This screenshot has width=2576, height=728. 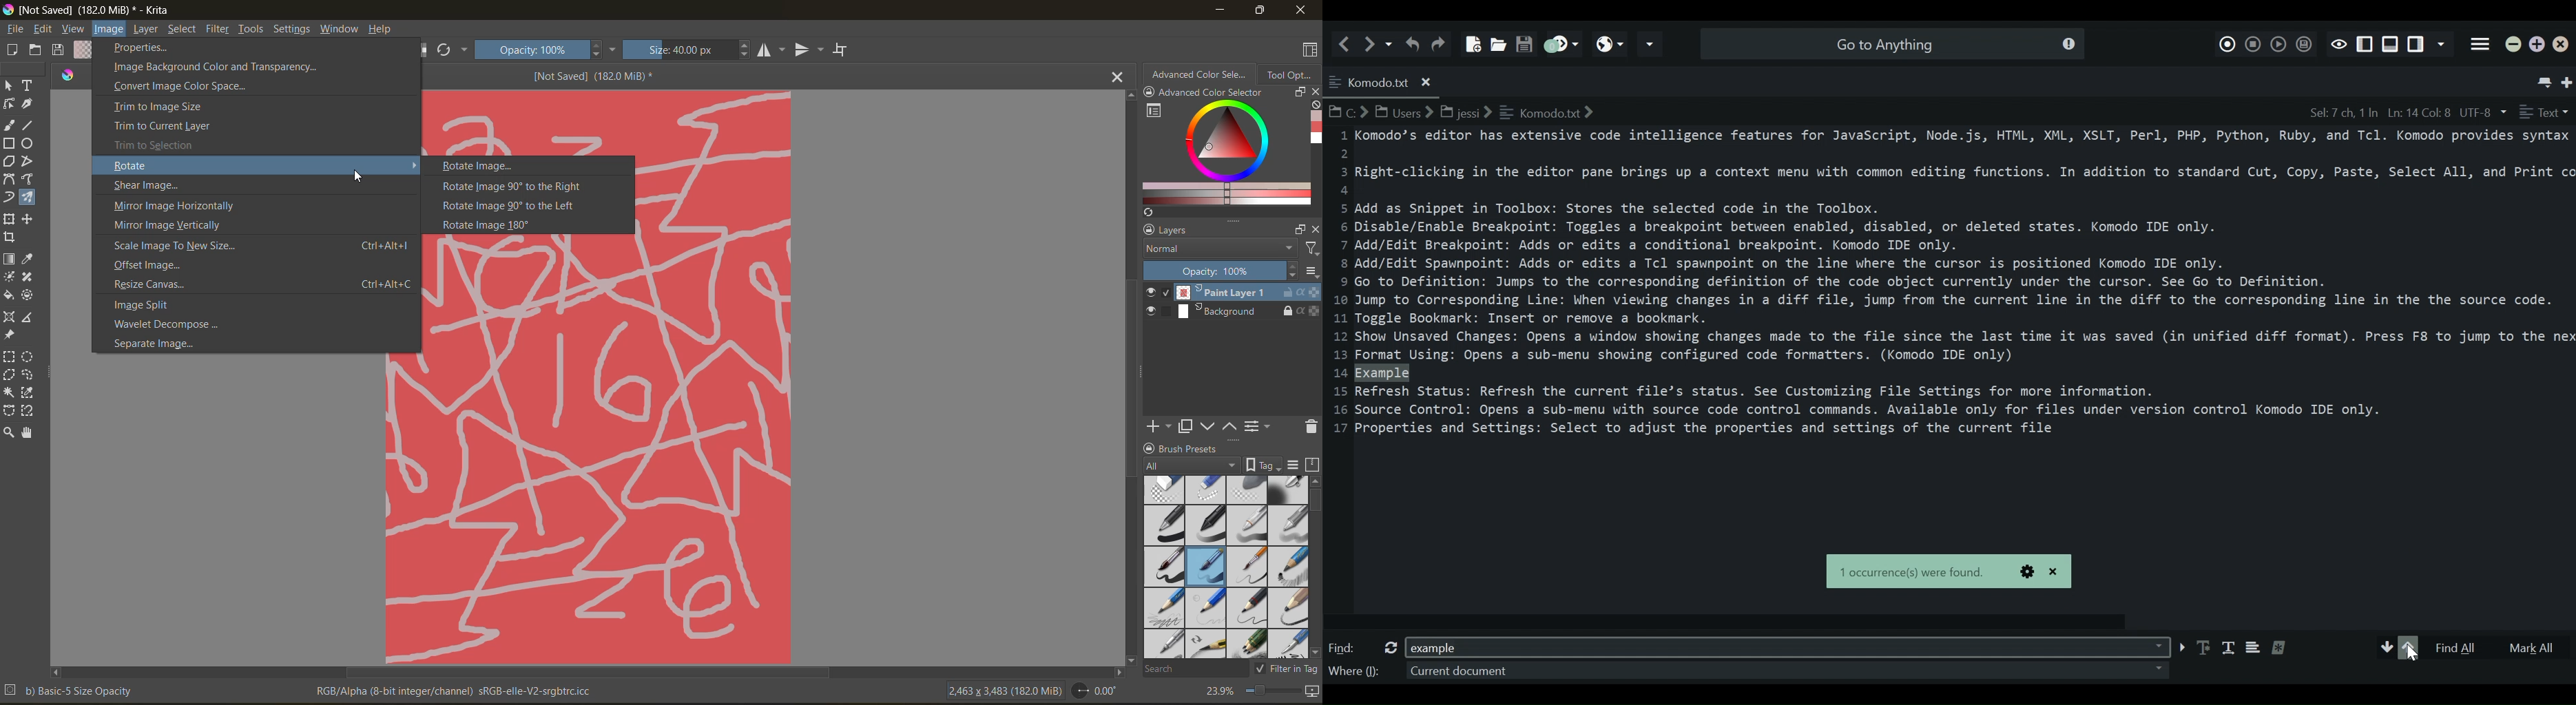 I want to click on convert image color space, so click(x=185, y=88).